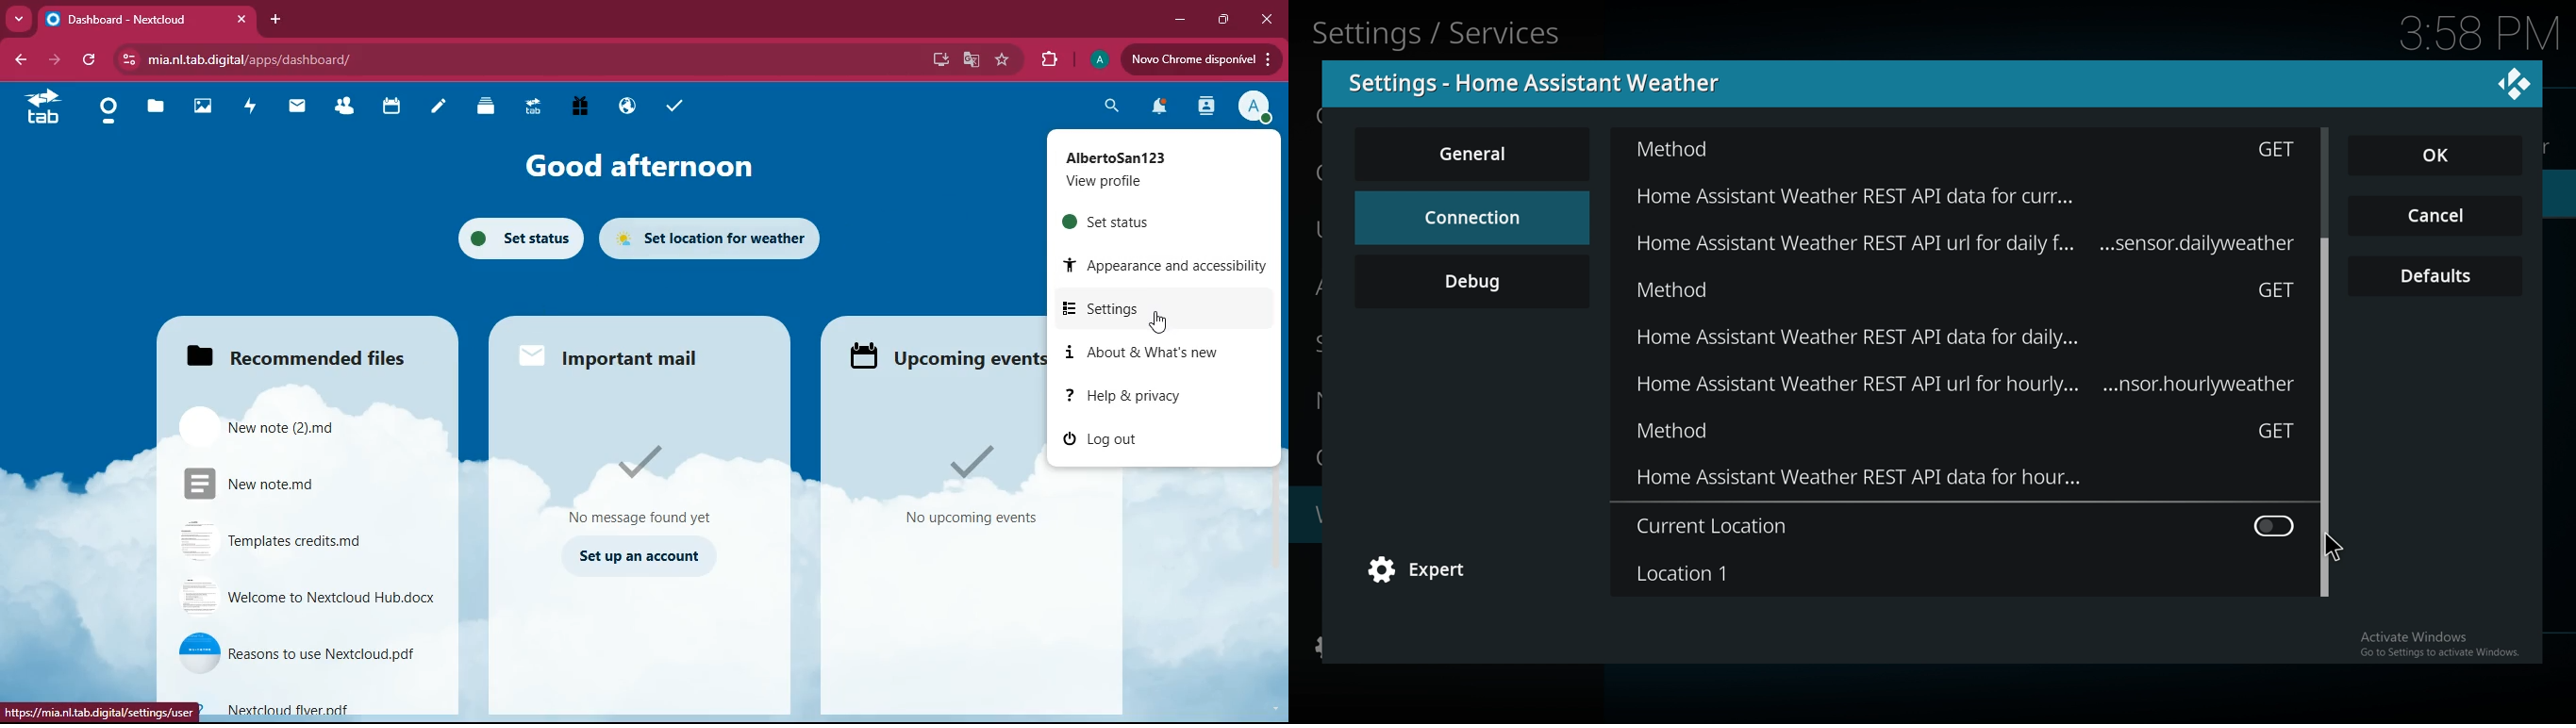  I want to click on url, so click(329, 59).